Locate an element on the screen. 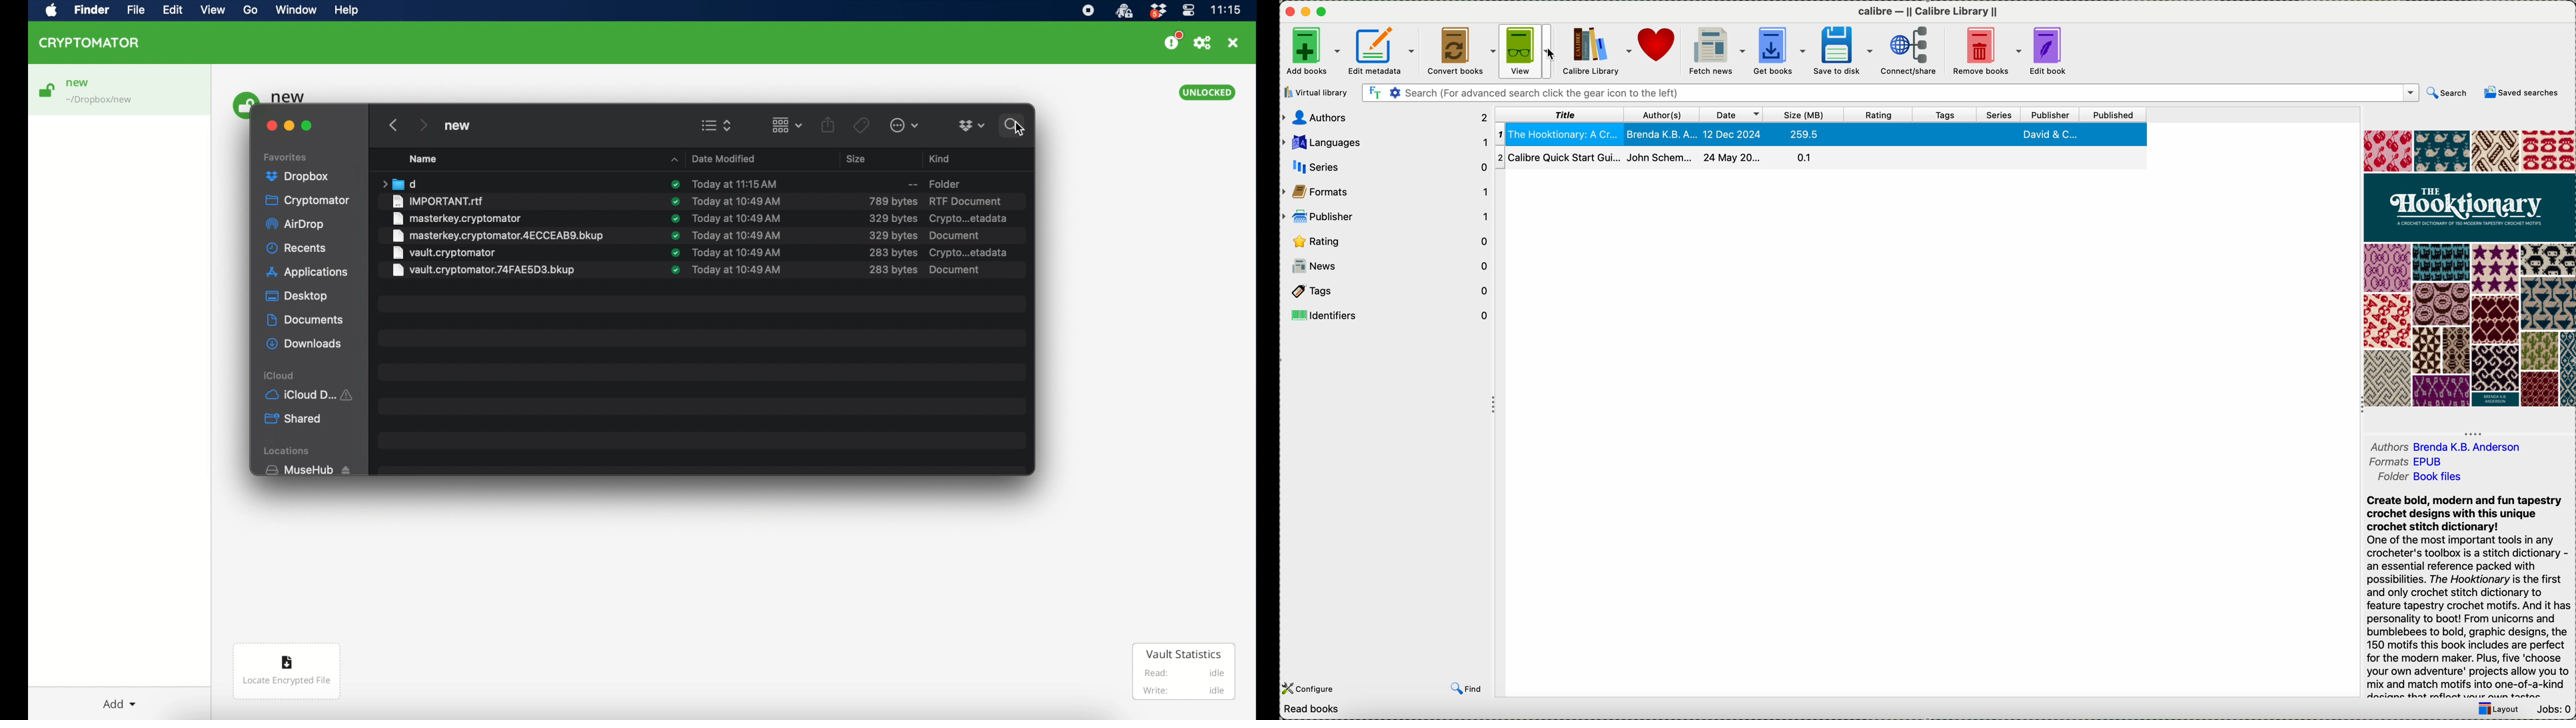 This screenshot has width=2576, height=728. connect/share is located at coordinates (1909, 50).